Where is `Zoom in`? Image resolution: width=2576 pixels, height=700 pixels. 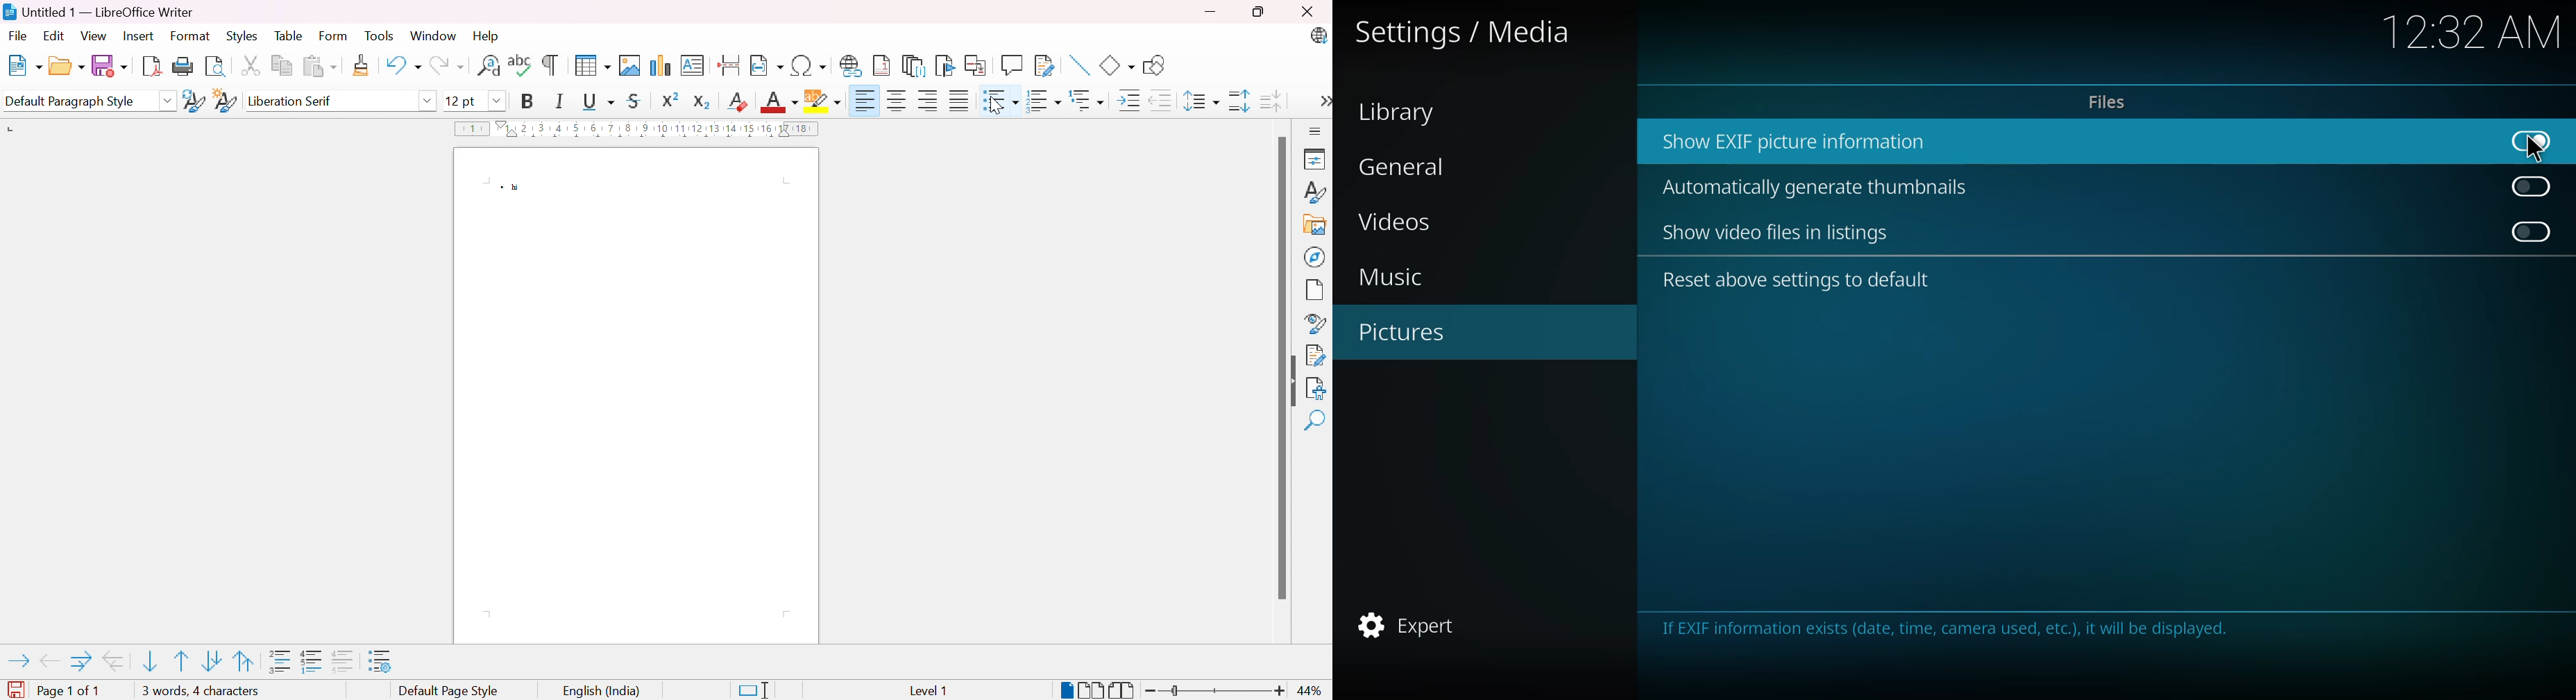
Zoom in is located at coordinates (1278, 692).